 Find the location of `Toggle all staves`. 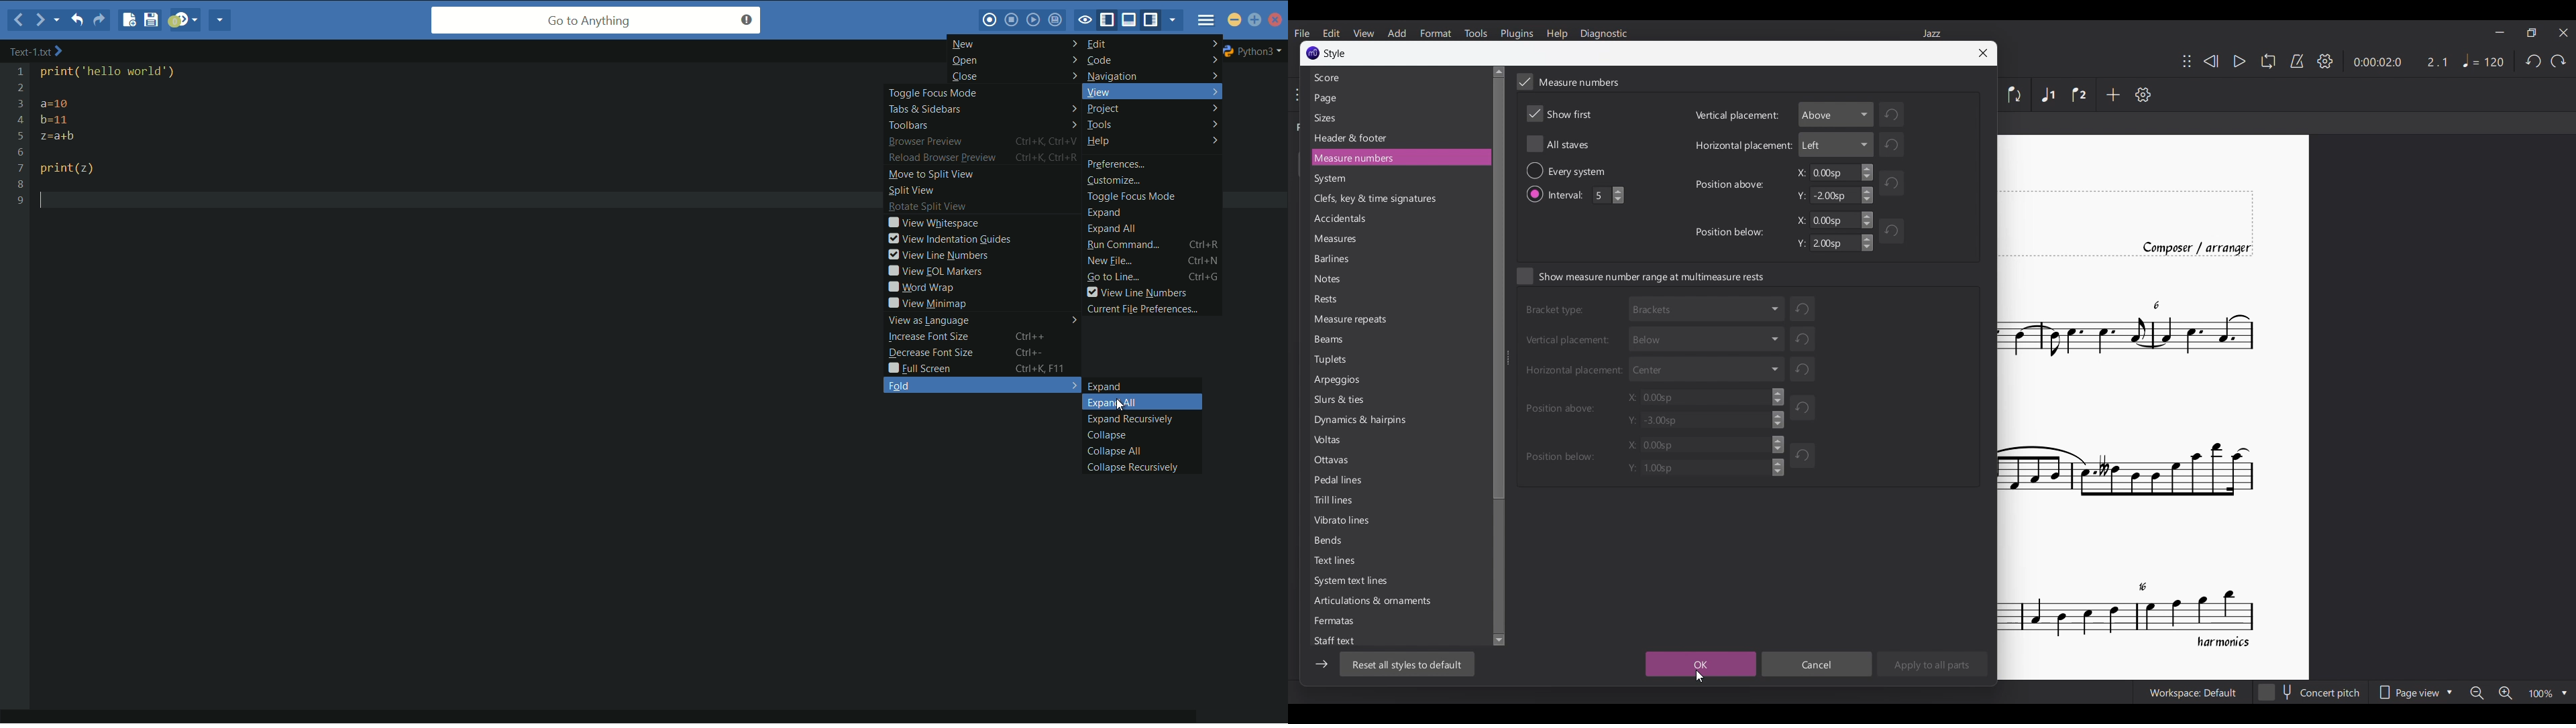

Toggle all staves is located at coordinates (1558, 144).